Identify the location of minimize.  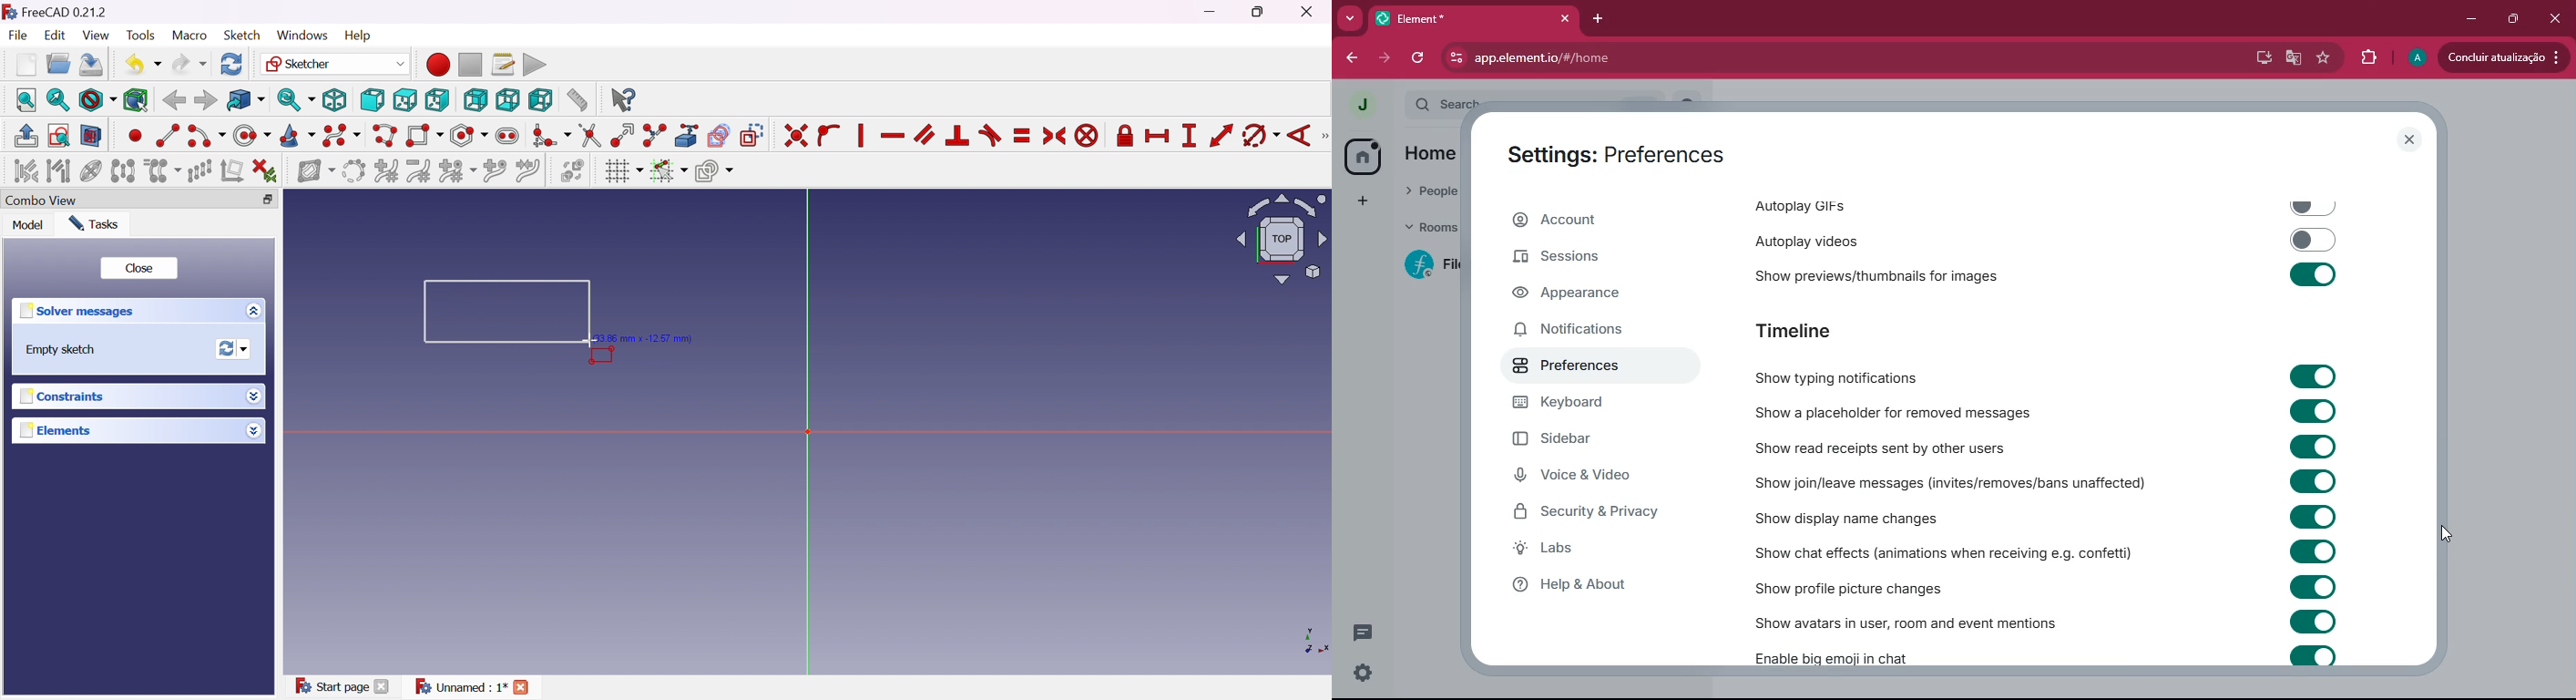
(2471, 19).